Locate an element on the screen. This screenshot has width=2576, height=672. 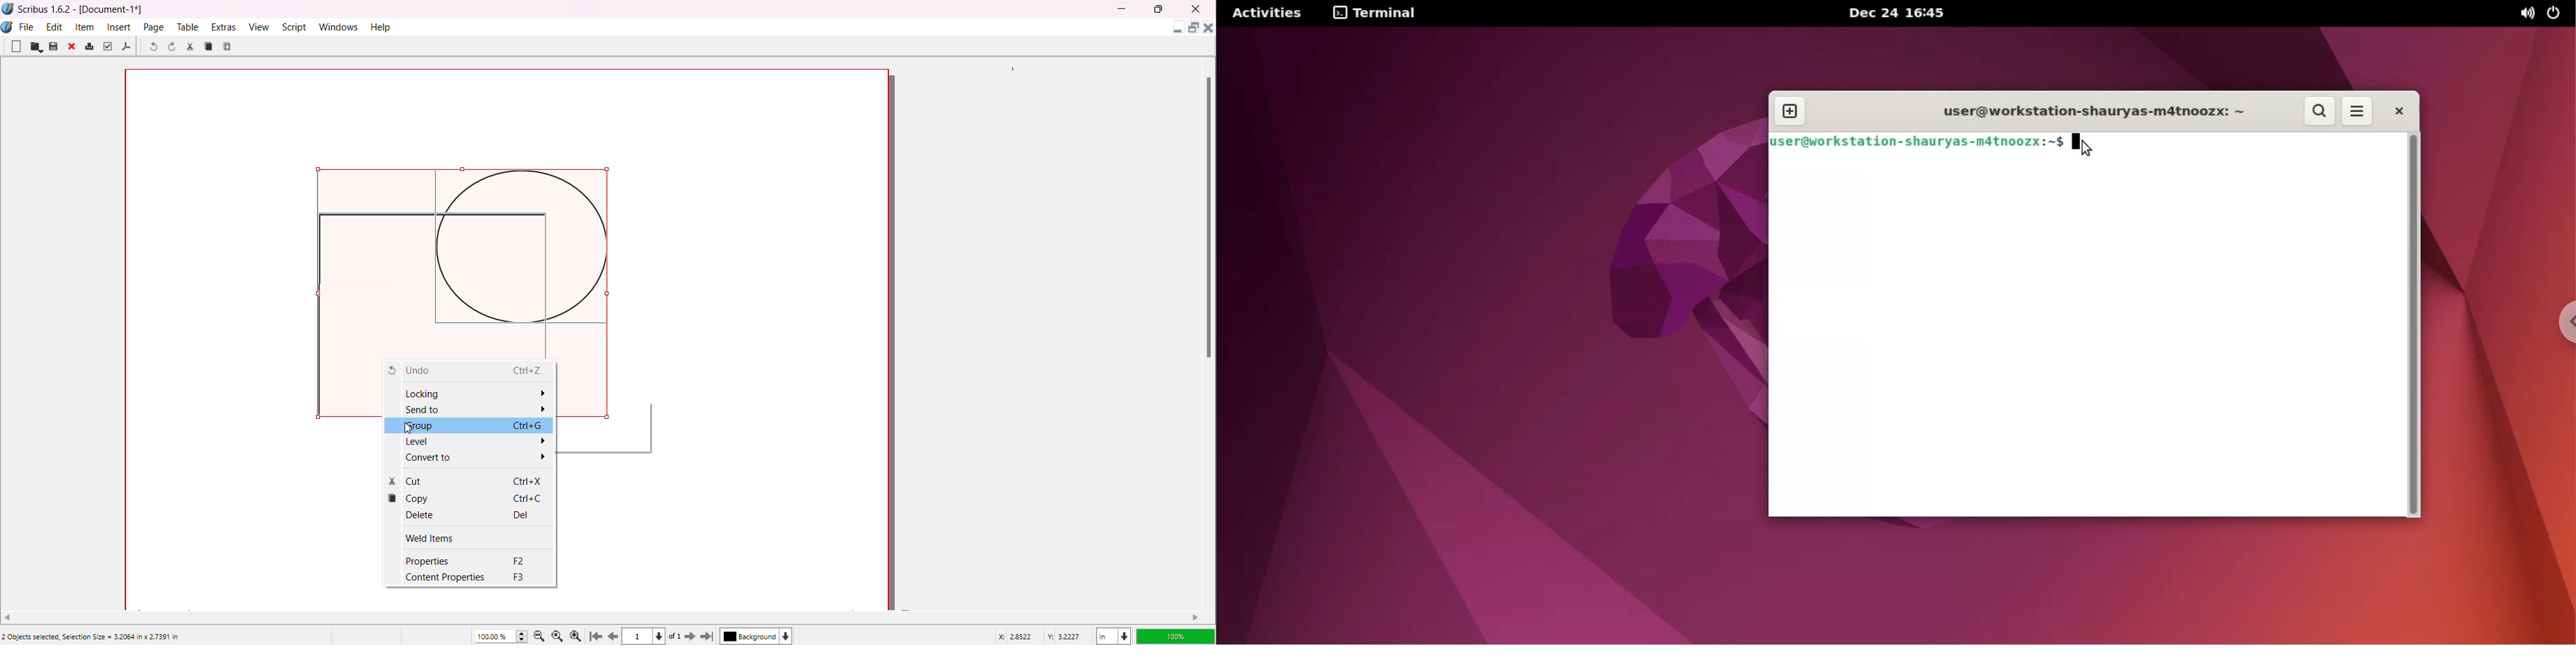
Zoom Increase/Decrease is located at coordinates (524, 634).